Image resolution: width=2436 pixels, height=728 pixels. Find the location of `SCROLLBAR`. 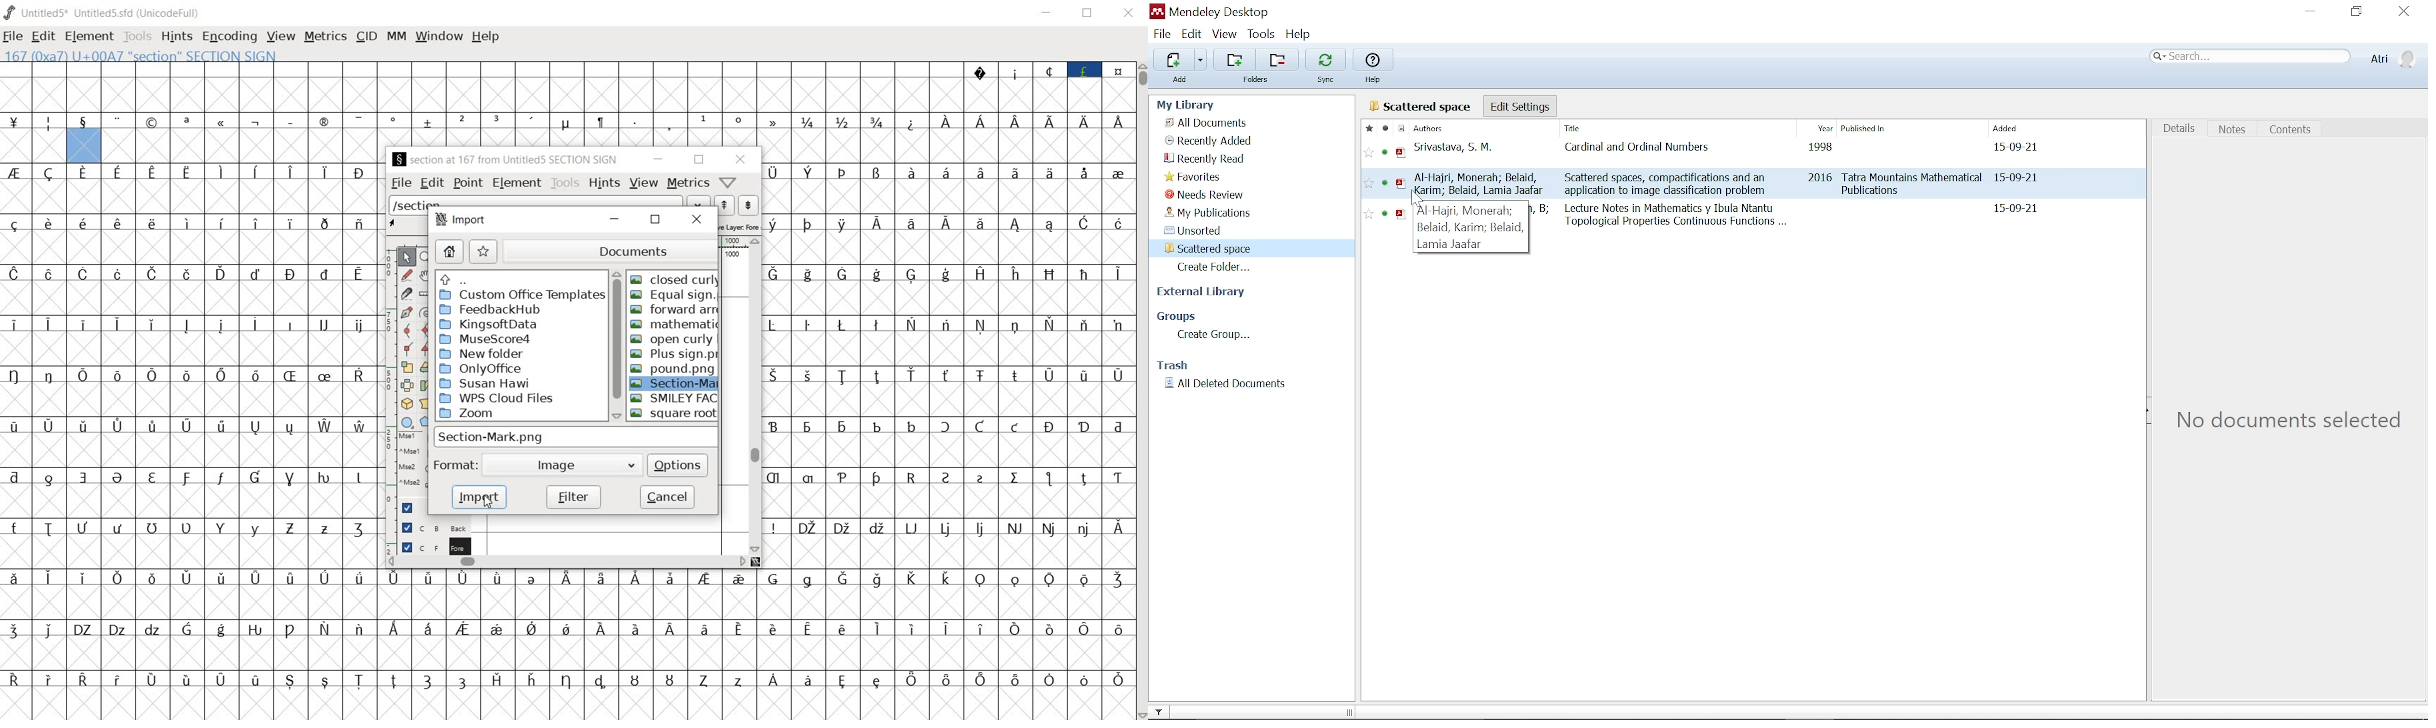

SCROLLBAR is located at coordinates (1141, 391).